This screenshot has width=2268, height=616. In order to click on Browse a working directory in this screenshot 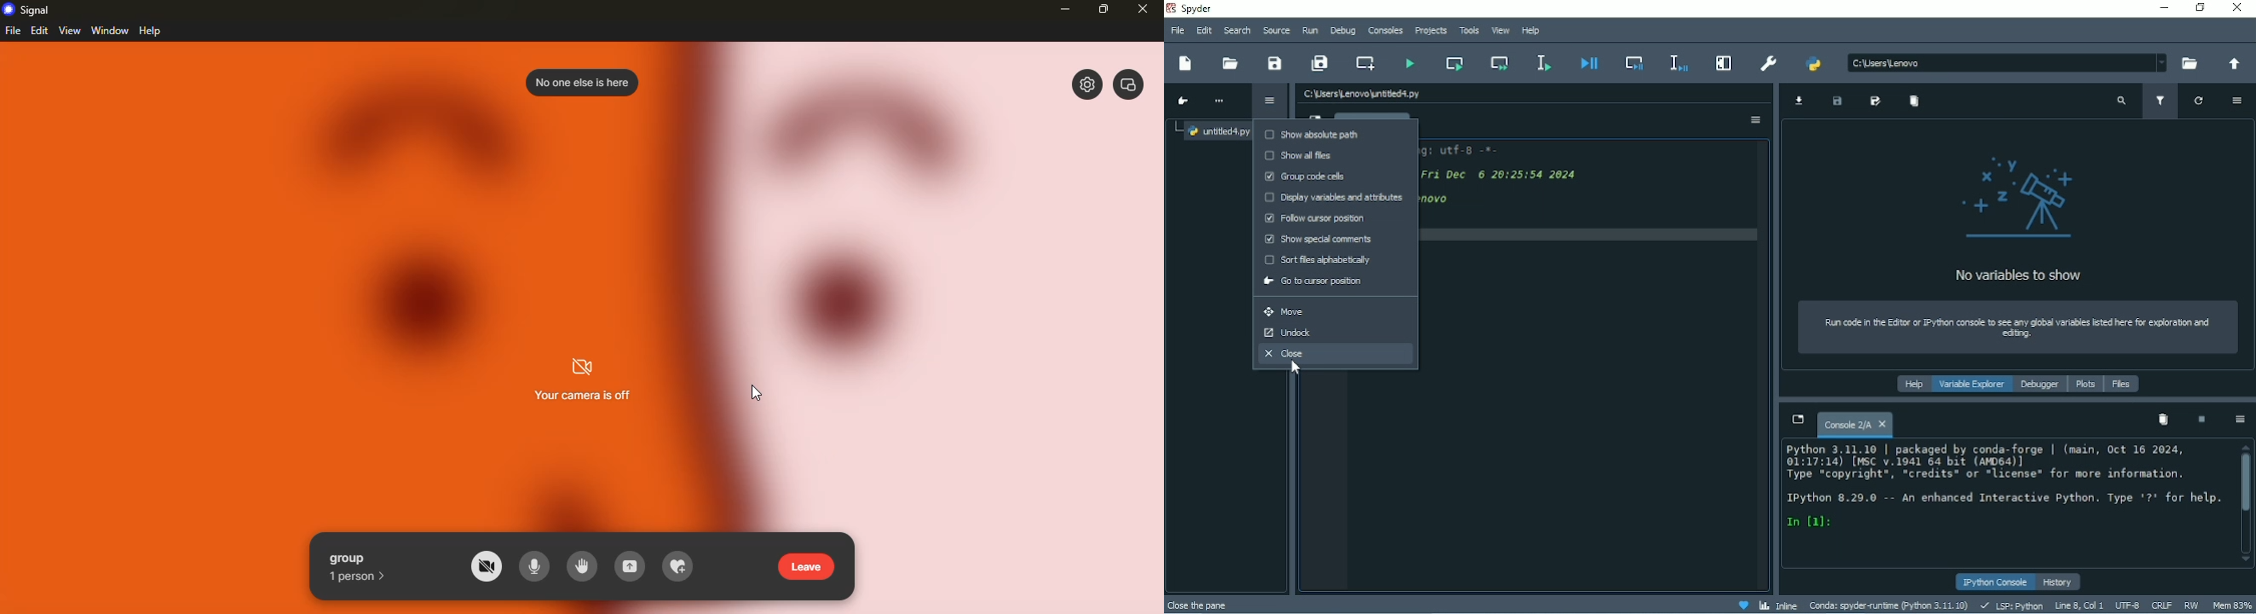, I will do `click(2191, 63)`.